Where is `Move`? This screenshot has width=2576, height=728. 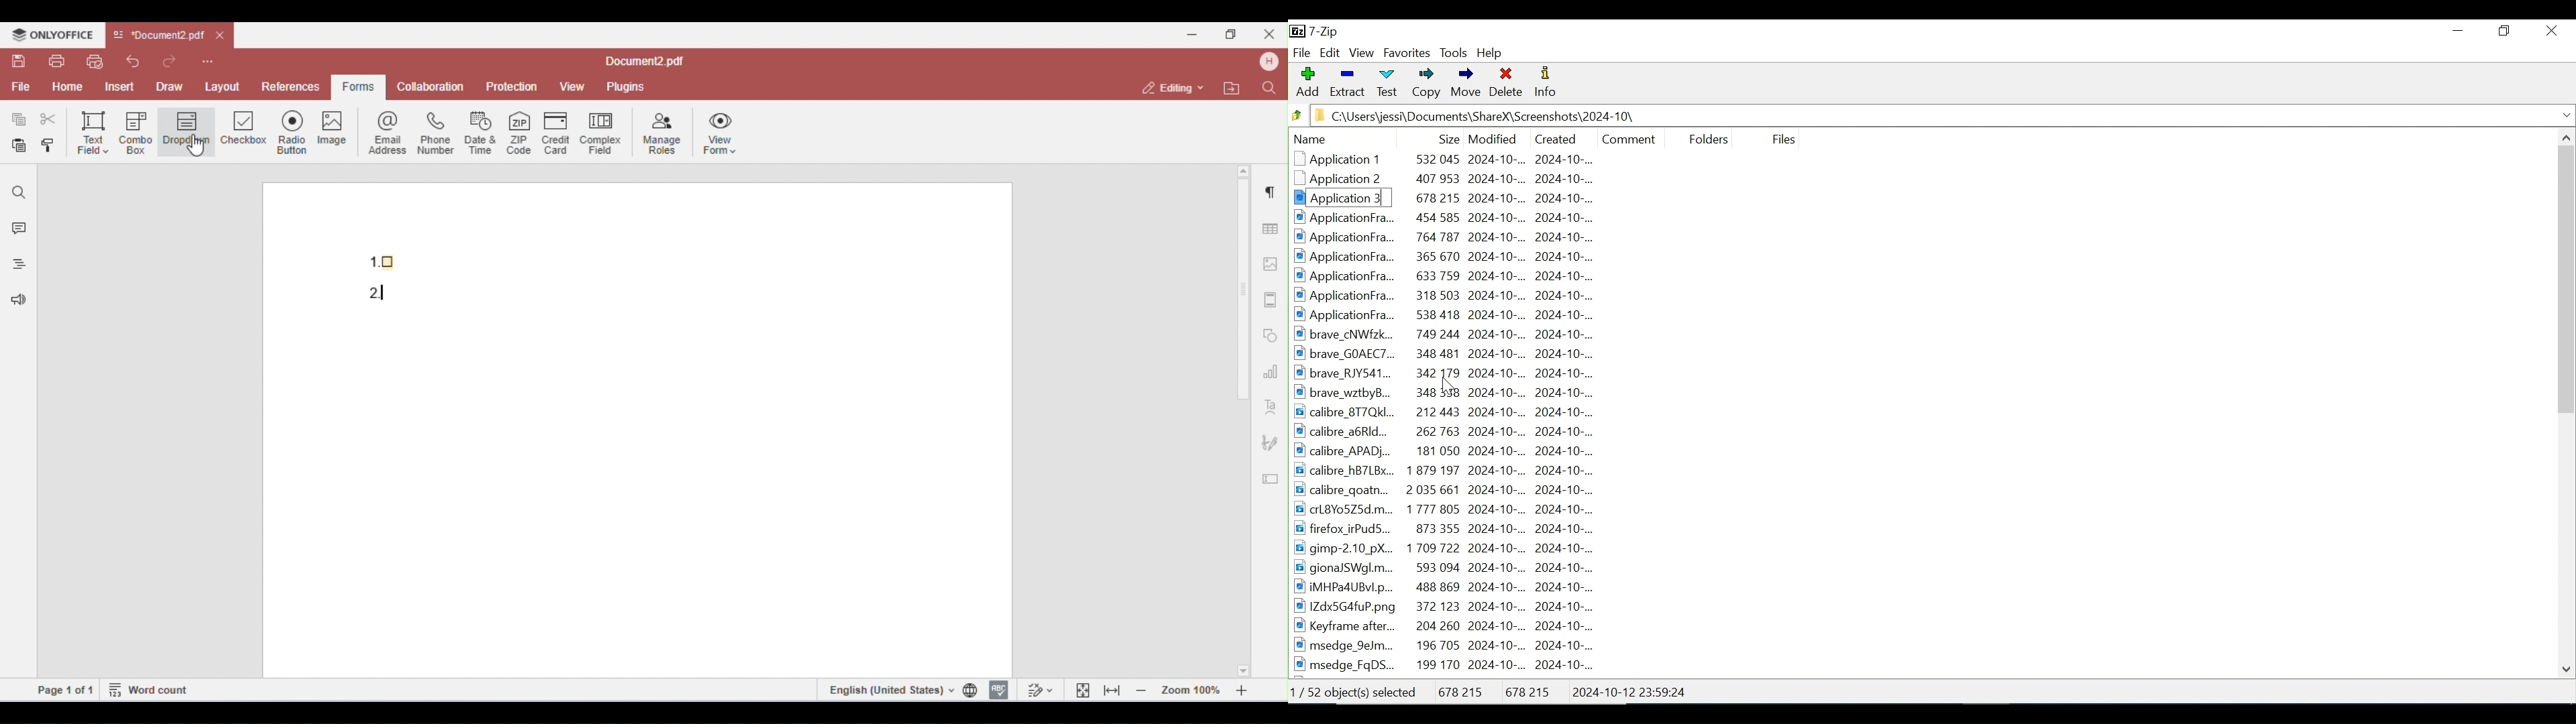
Move is located at coordinates (1464, 84).